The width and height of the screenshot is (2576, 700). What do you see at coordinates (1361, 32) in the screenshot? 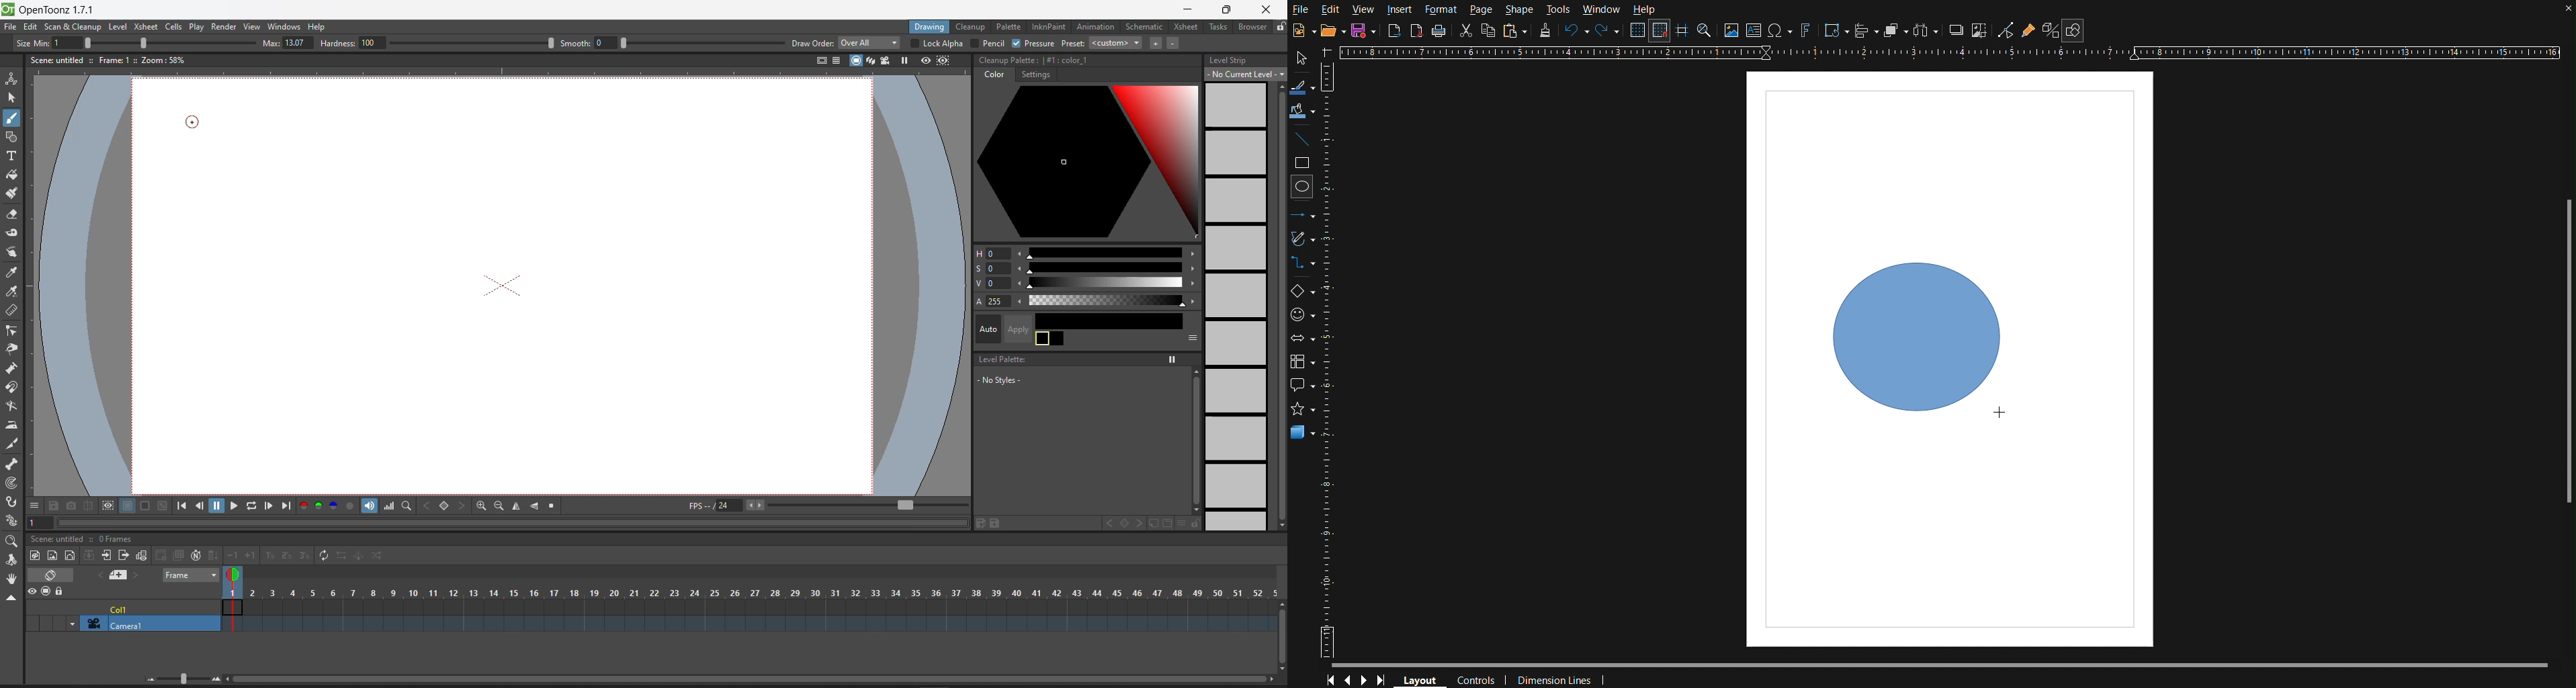
I see `New` at bounding box center [1361, 32].